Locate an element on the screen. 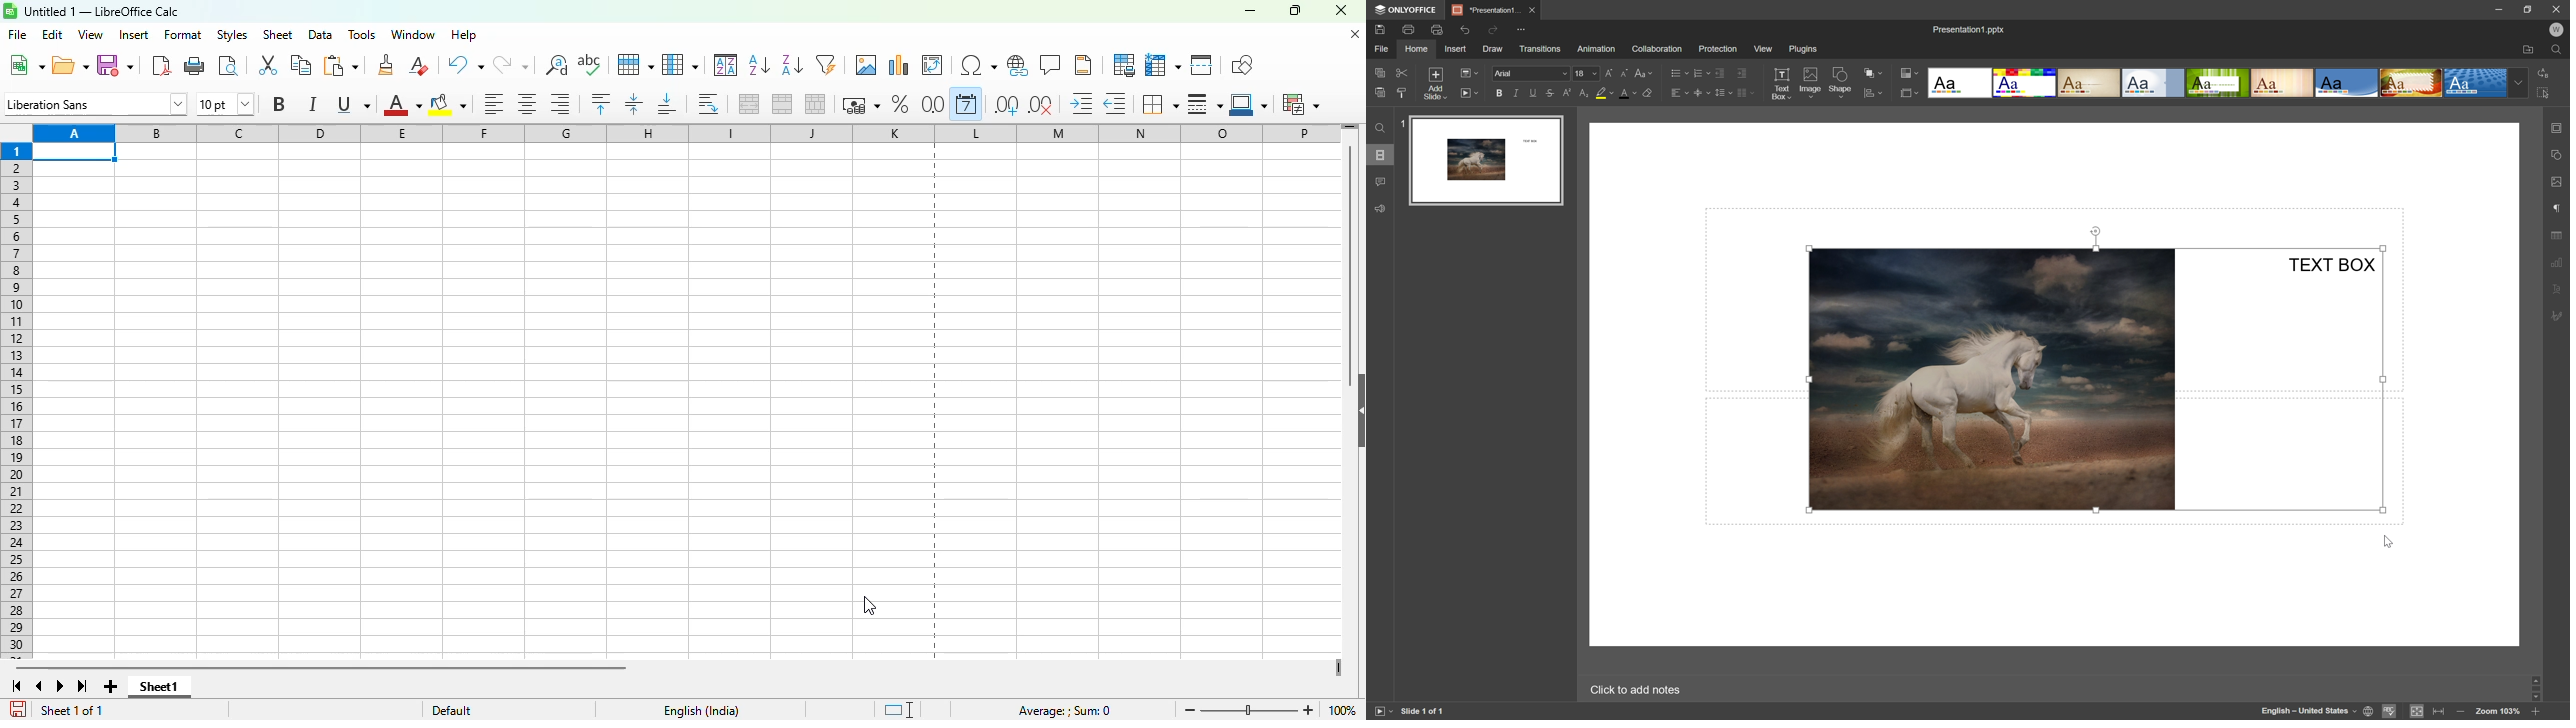 The image size is (2576, 728). sort is located at coordinates (726, 64).